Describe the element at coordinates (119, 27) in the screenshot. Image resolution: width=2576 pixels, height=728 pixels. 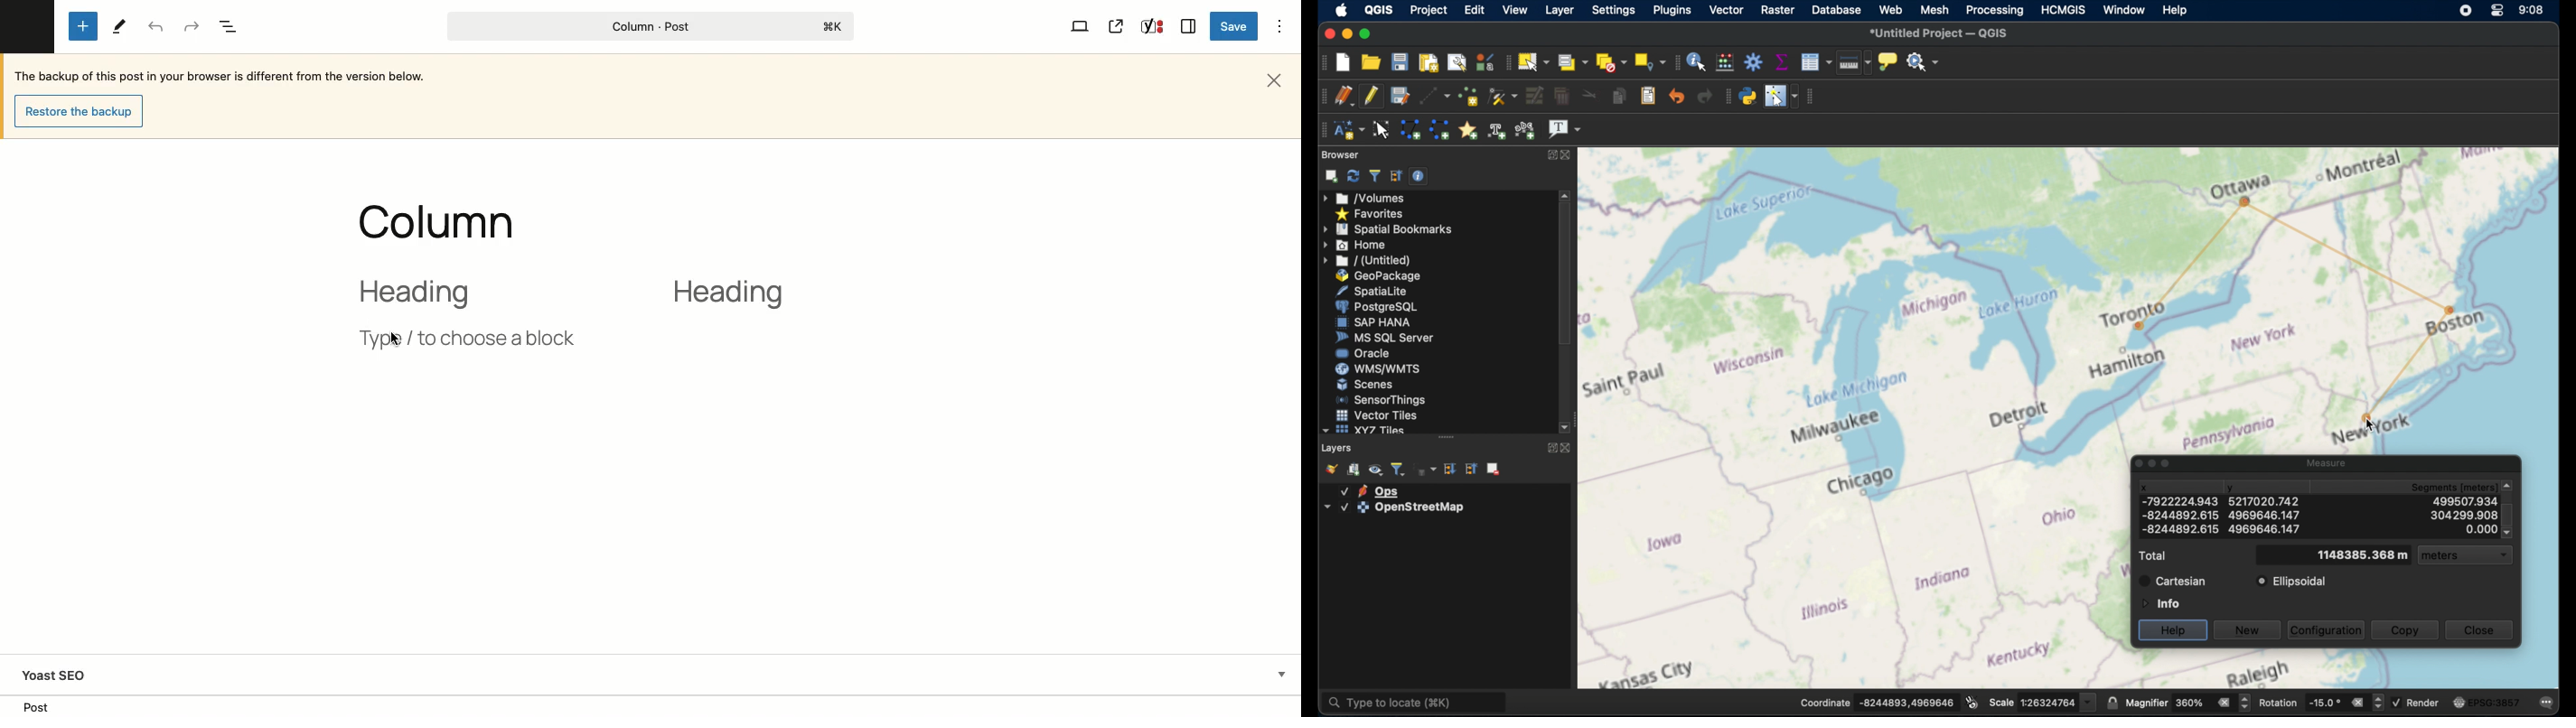
I see `Tools` at that location.